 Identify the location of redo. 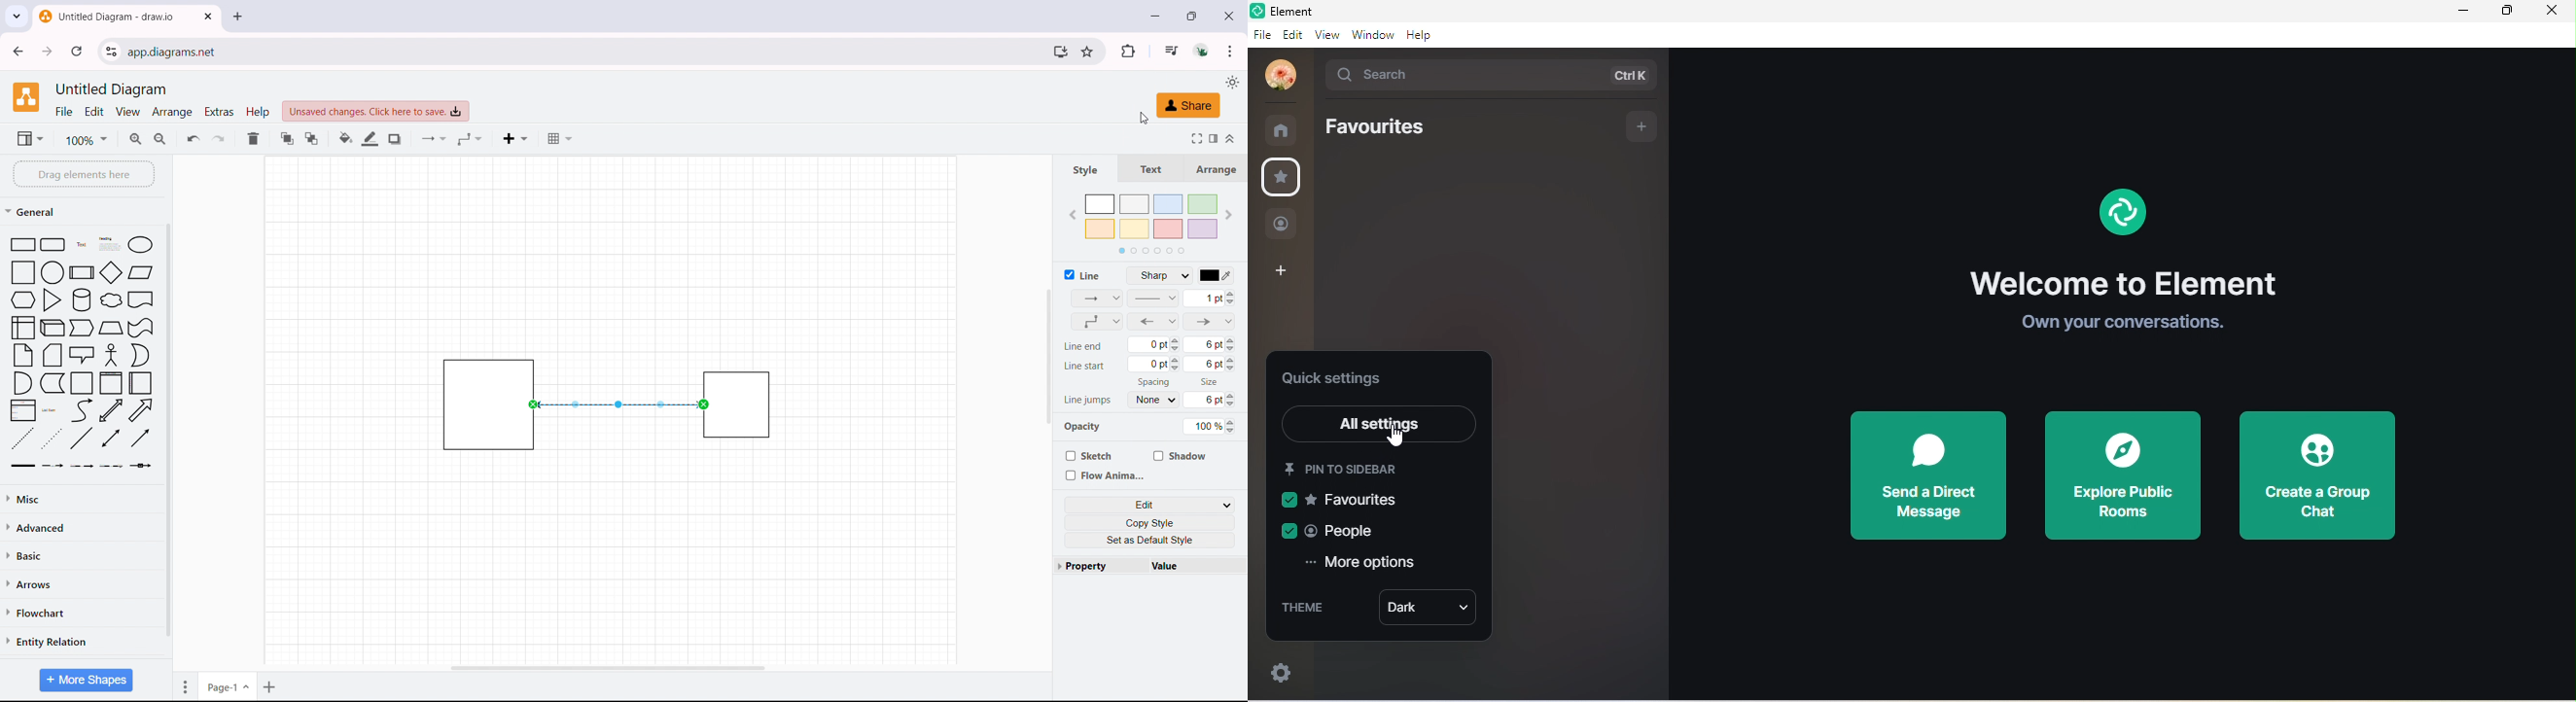
(218, 138).